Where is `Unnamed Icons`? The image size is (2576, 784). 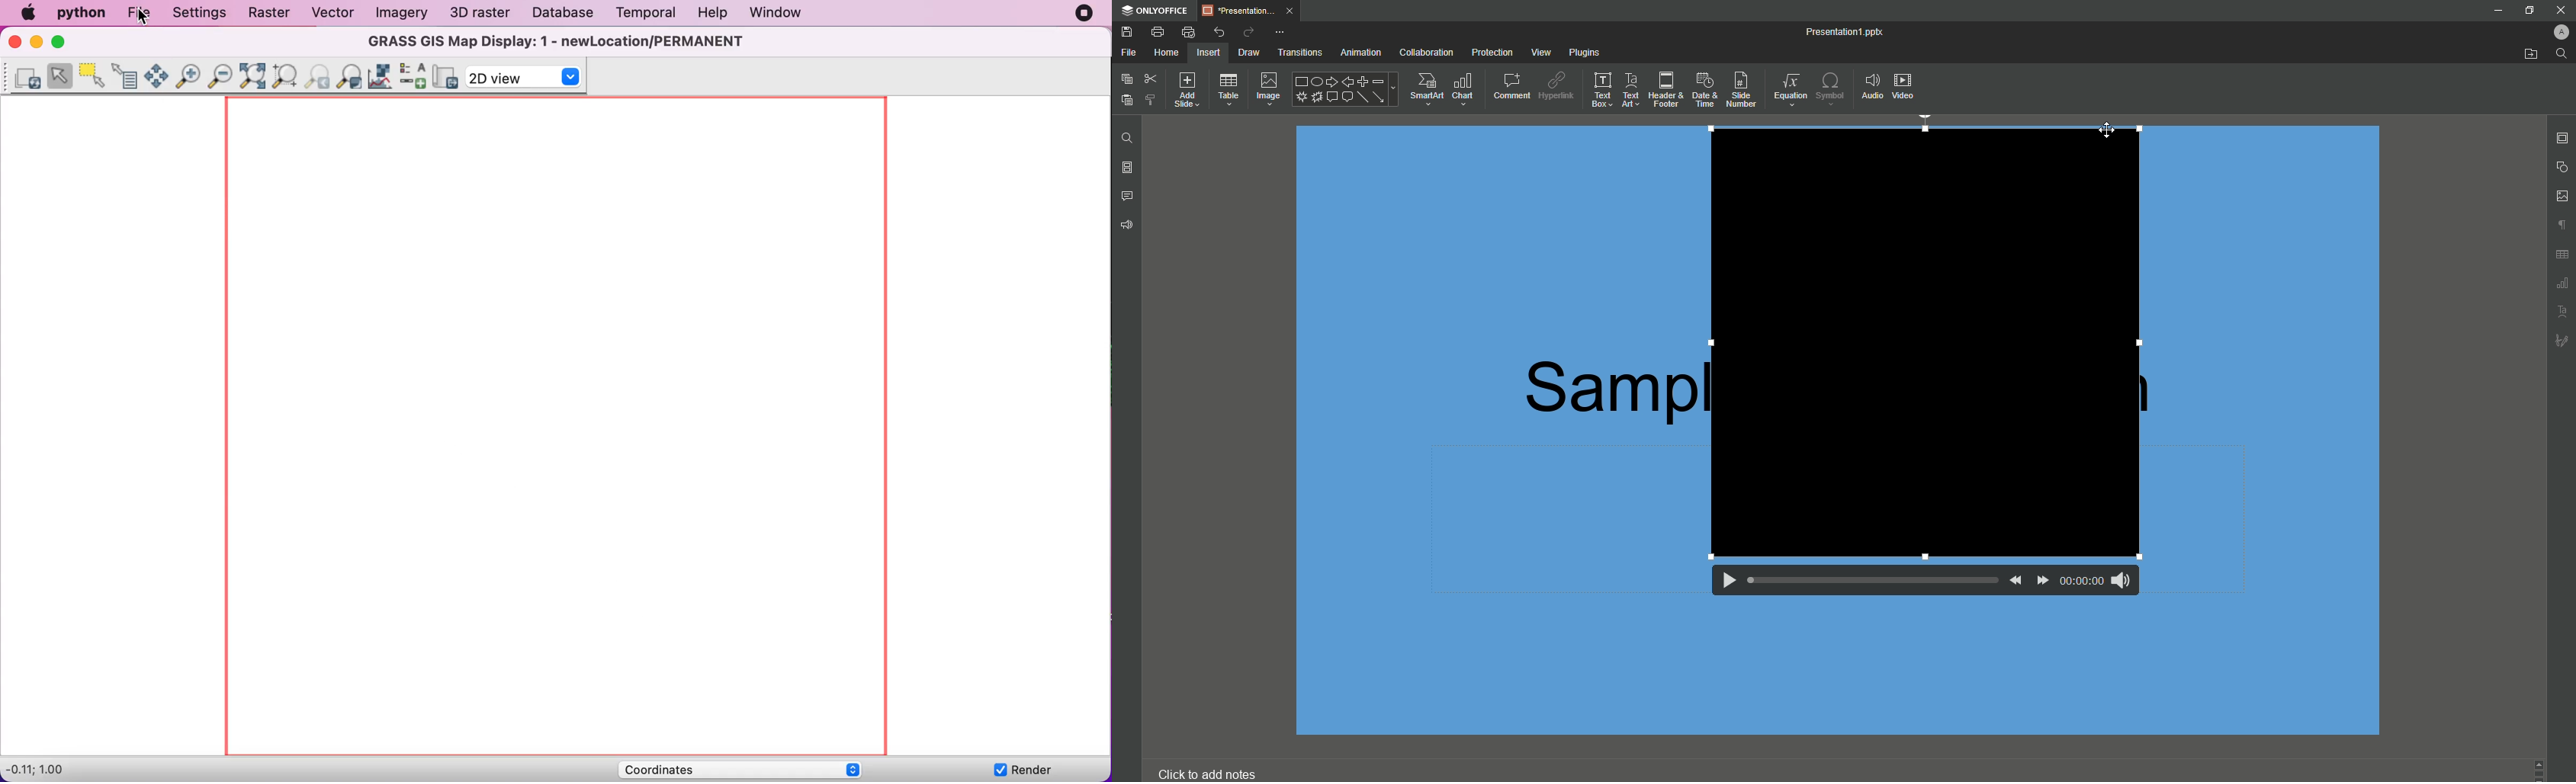 Unnamed Icons is located at coordinates (2558, 285).